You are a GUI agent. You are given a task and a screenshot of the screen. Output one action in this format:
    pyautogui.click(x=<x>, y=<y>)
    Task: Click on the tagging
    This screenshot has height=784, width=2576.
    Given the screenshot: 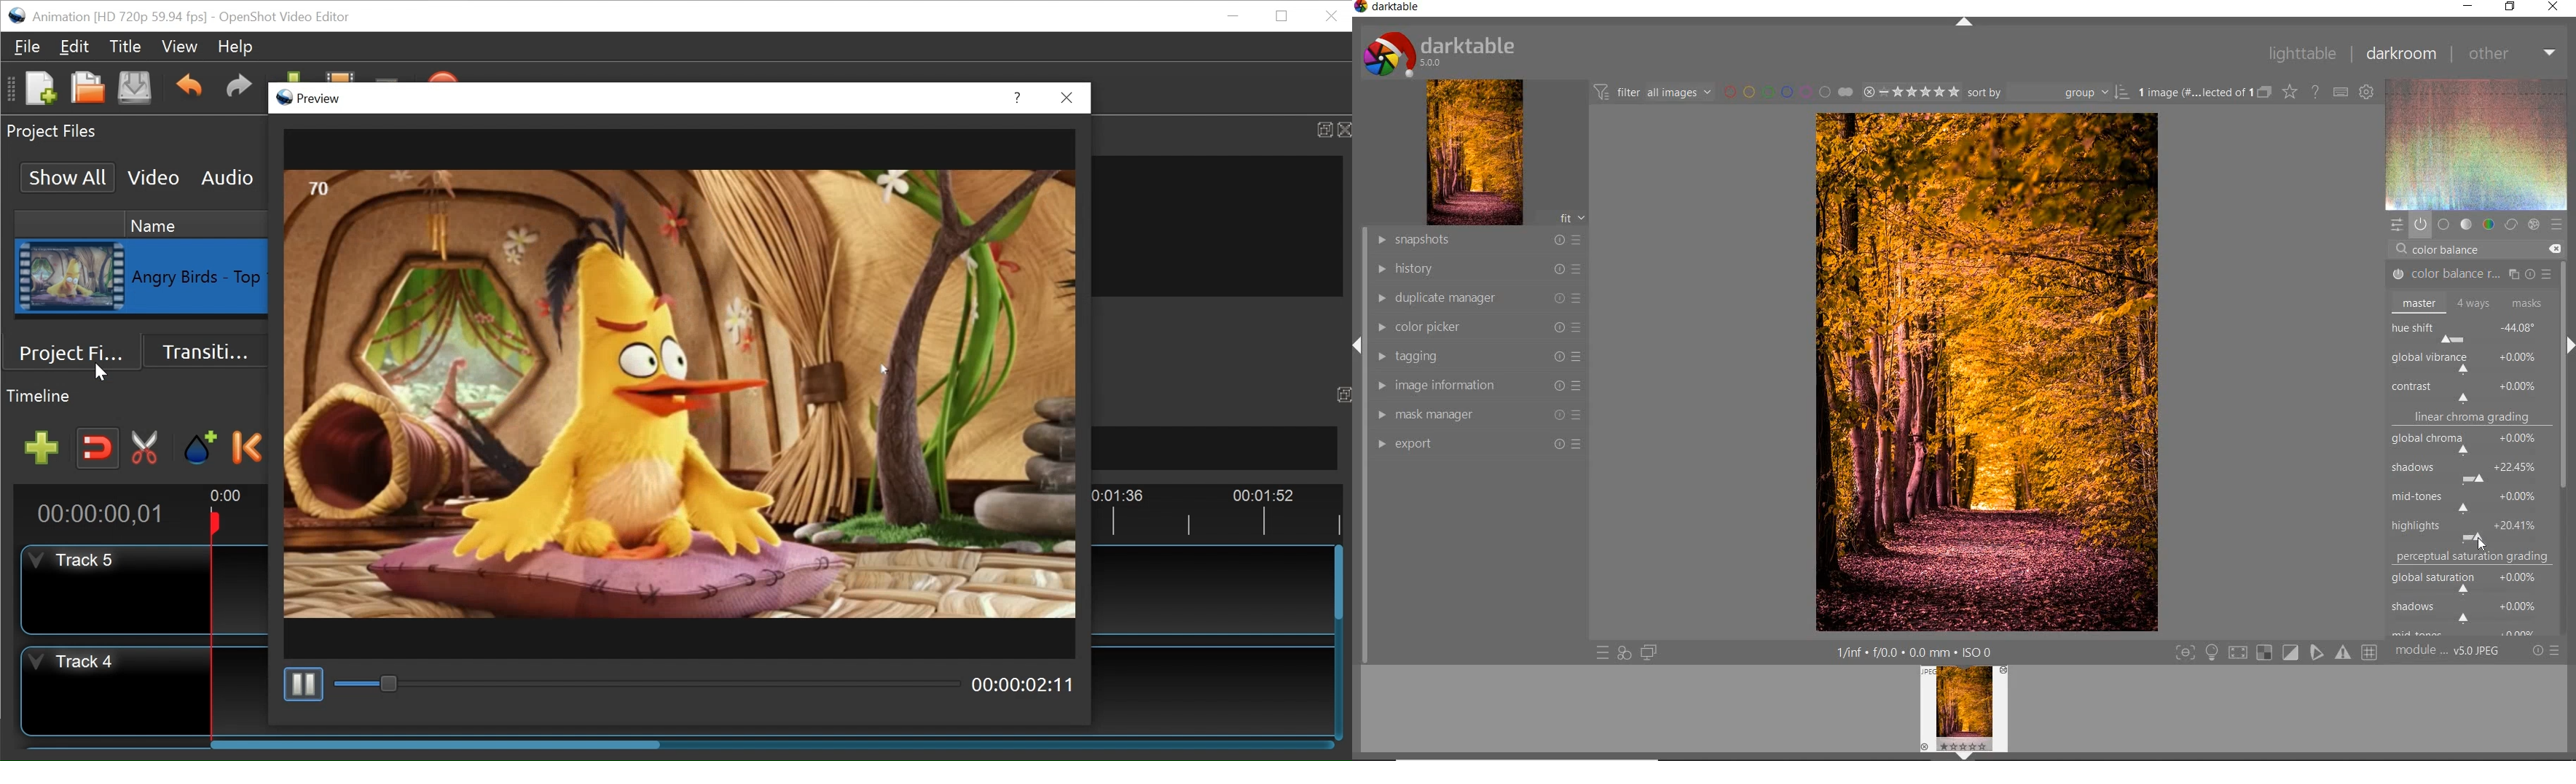 What is the action you would take?
    pyautogui.click(x=1477, y=358)
    